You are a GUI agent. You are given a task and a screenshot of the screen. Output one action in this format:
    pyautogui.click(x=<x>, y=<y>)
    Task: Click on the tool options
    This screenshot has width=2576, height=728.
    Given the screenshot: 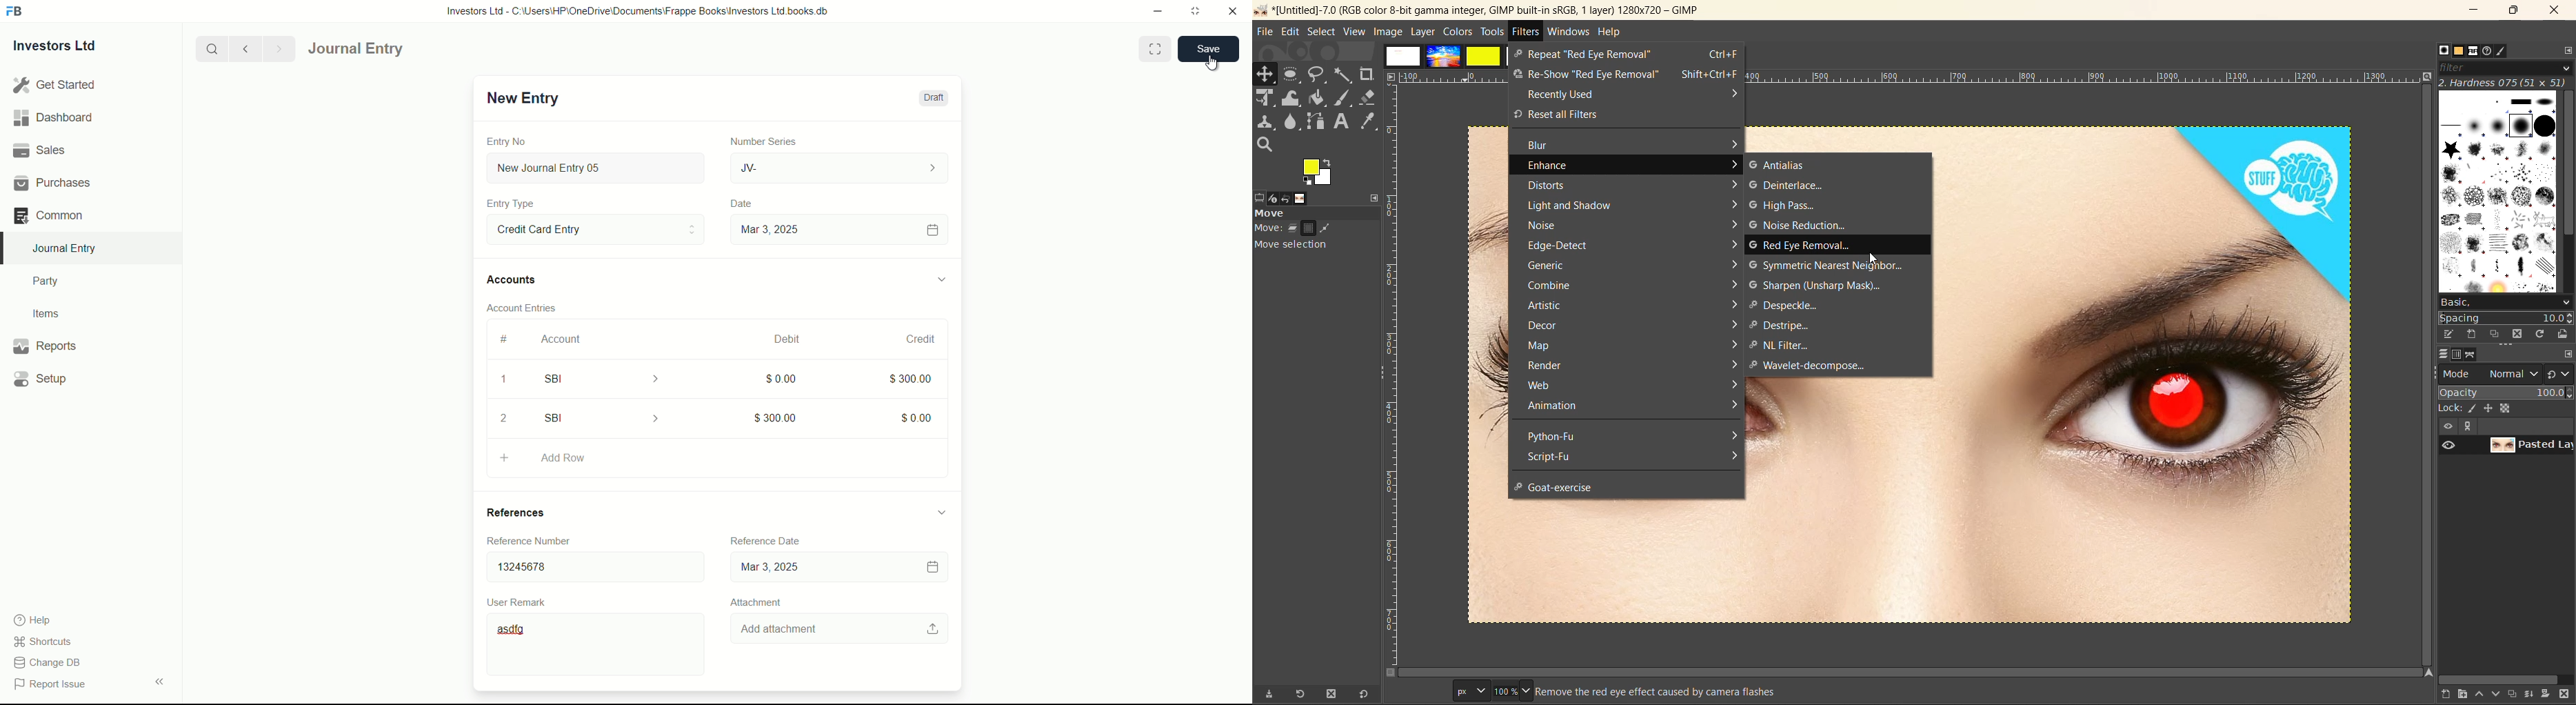 What is the action you would take?
    pyautogui.click(x=1260, y=197)
    